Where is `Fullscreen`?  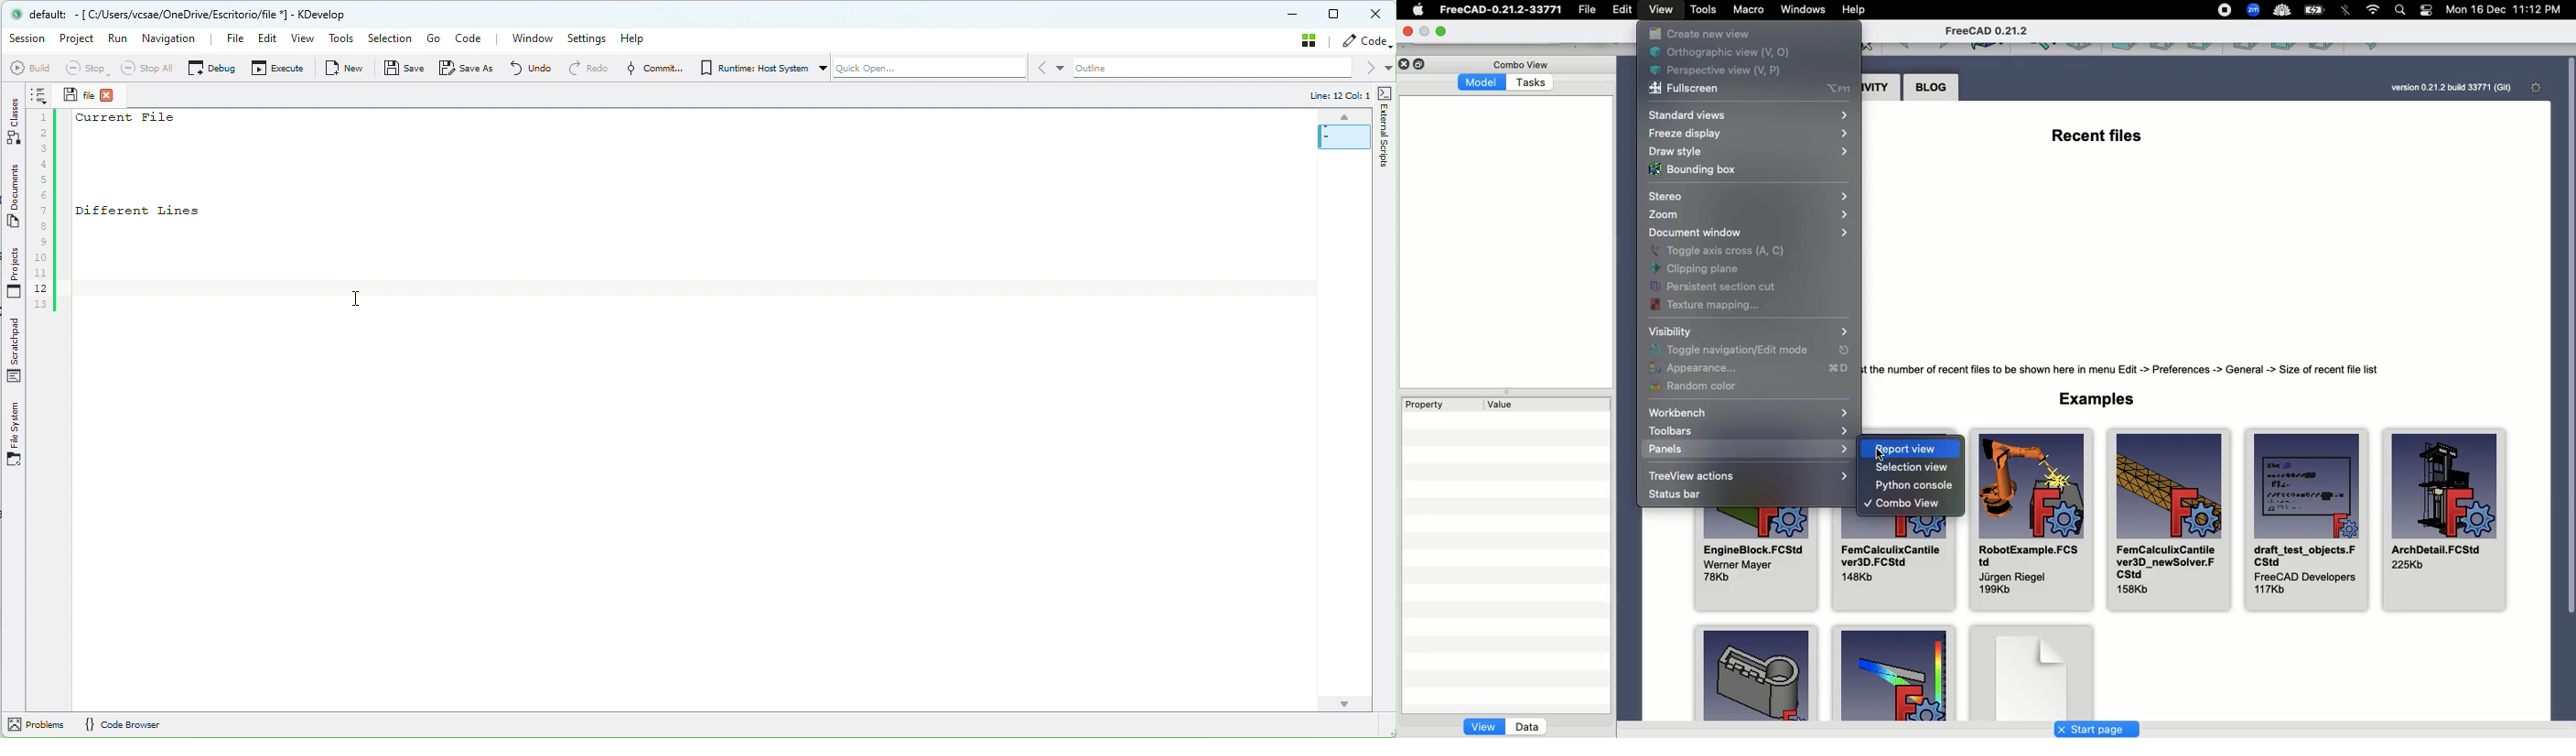 Fullscreen is located at coordinates (1687, 89).